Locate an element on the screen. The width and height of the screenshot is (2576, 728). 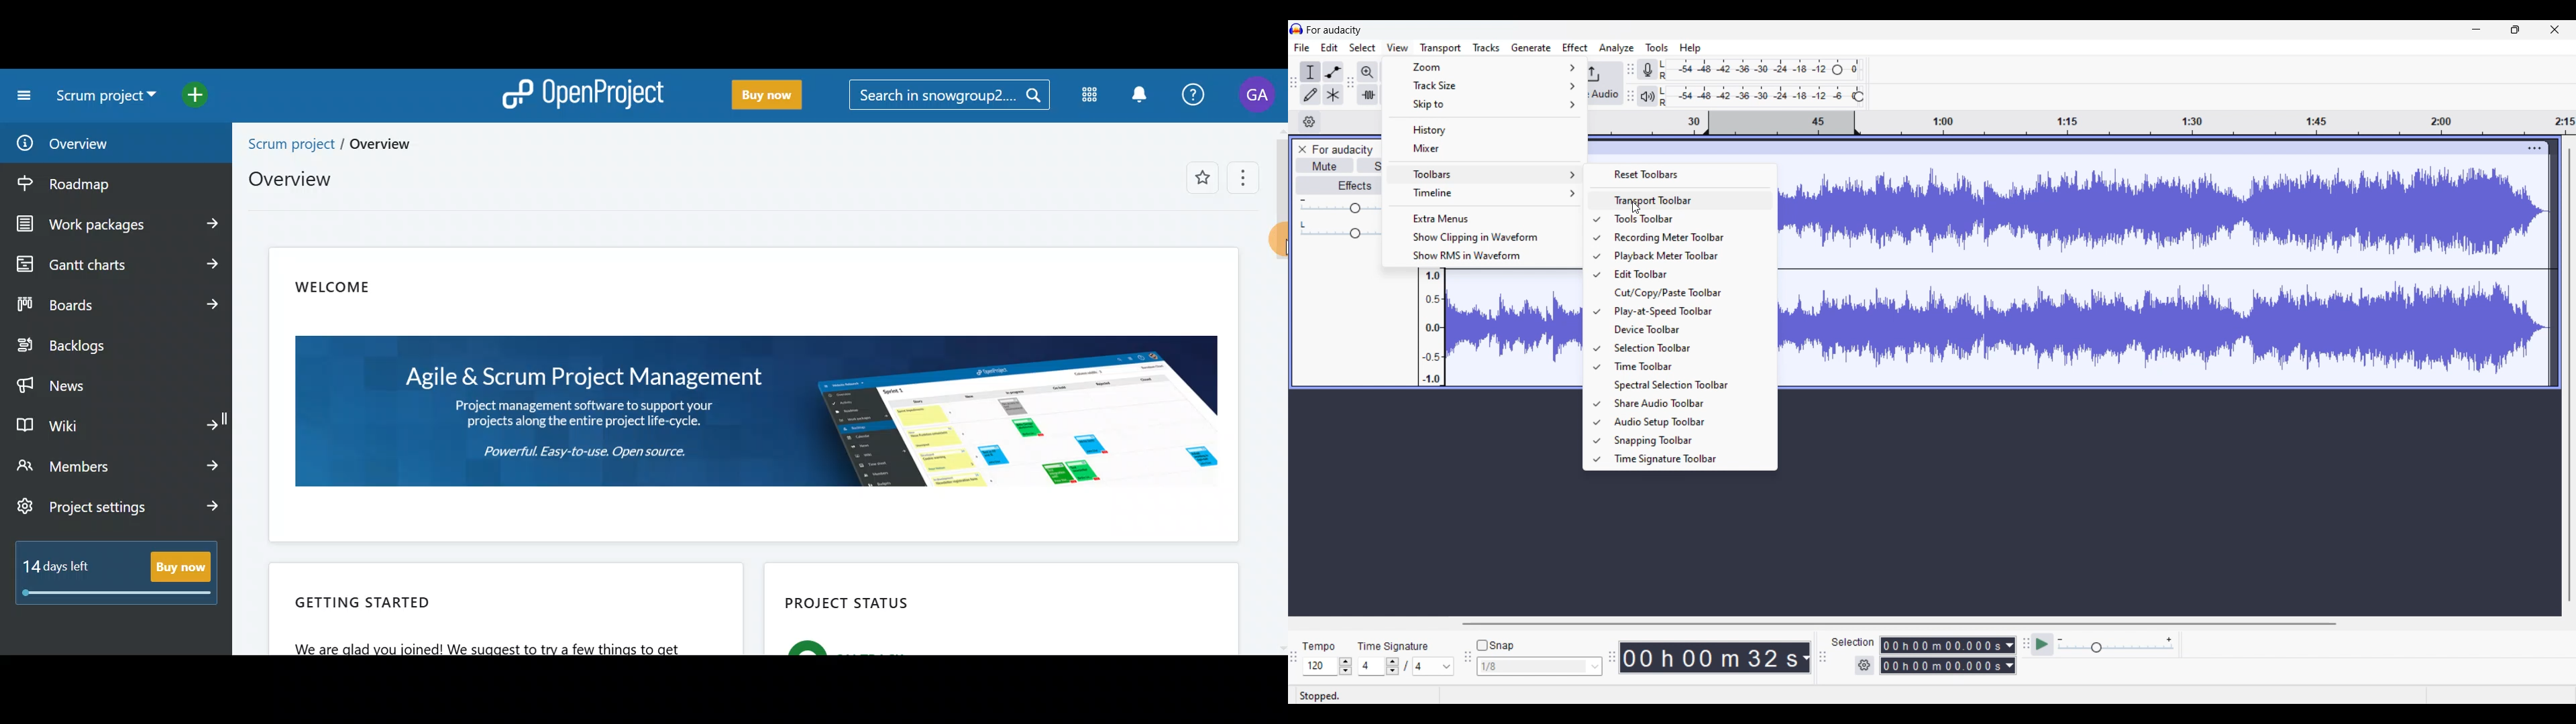
Spectral selection toolbar is located at coordinates (1688, 385).